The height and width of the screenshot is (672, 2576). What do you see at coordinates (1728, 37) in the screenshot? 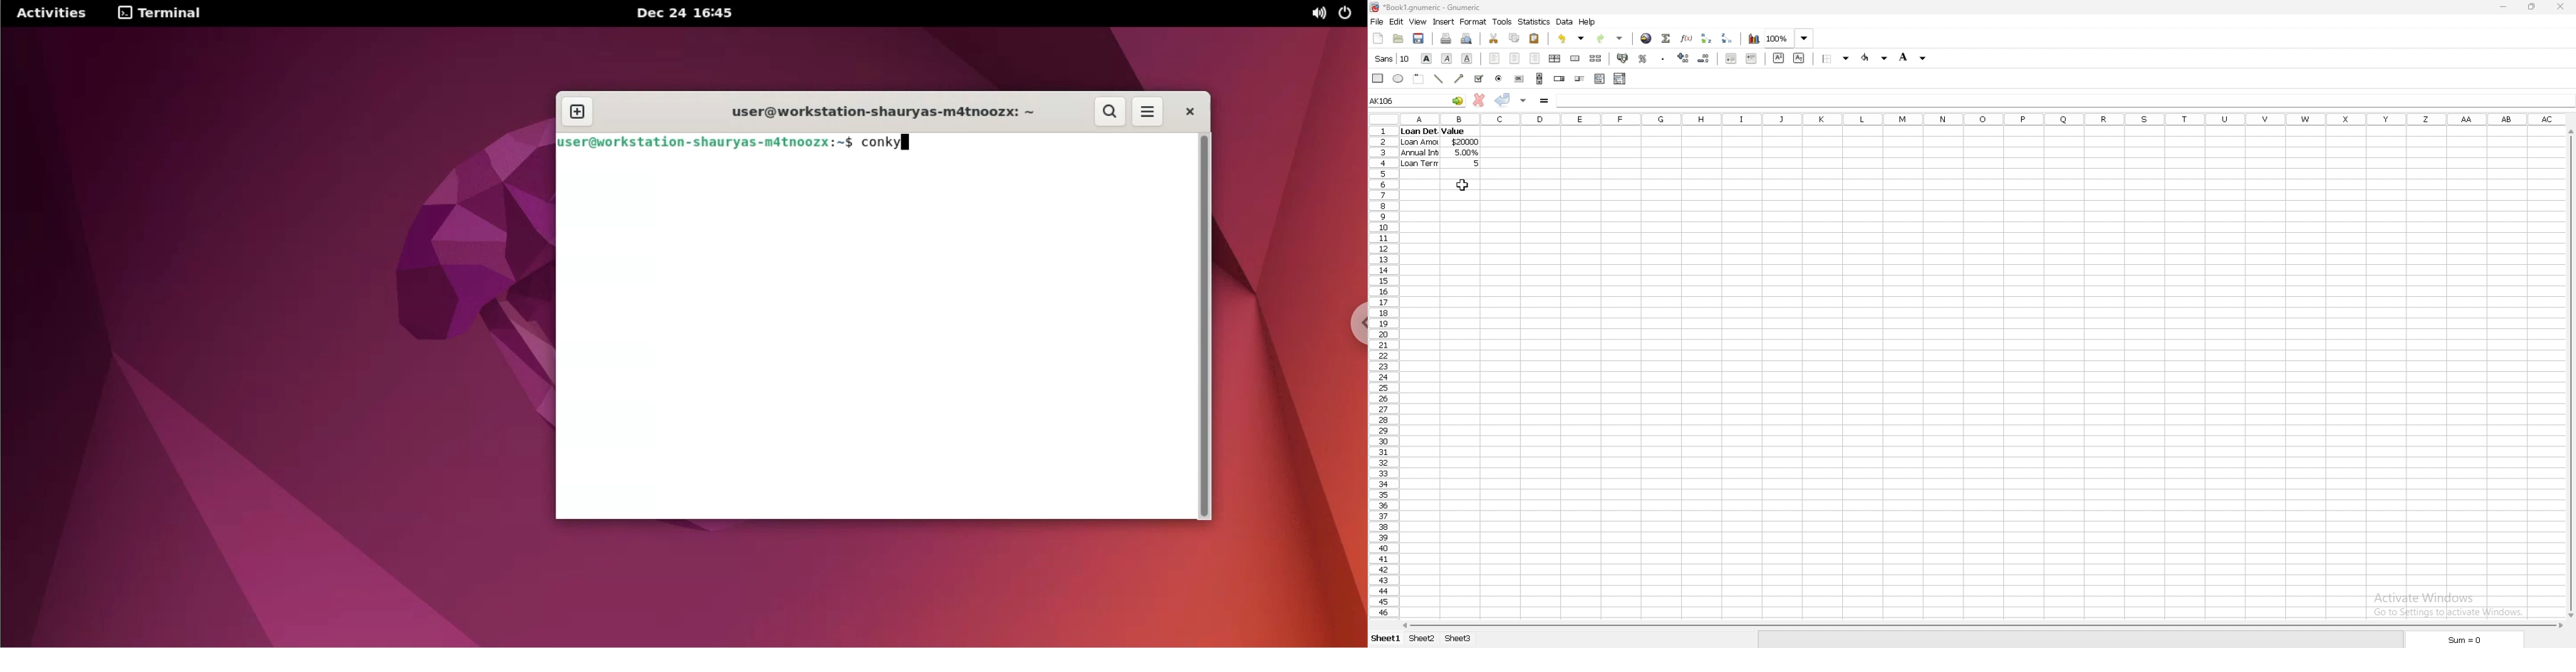
I see `sort descending` at bounding box center [1728, 37].